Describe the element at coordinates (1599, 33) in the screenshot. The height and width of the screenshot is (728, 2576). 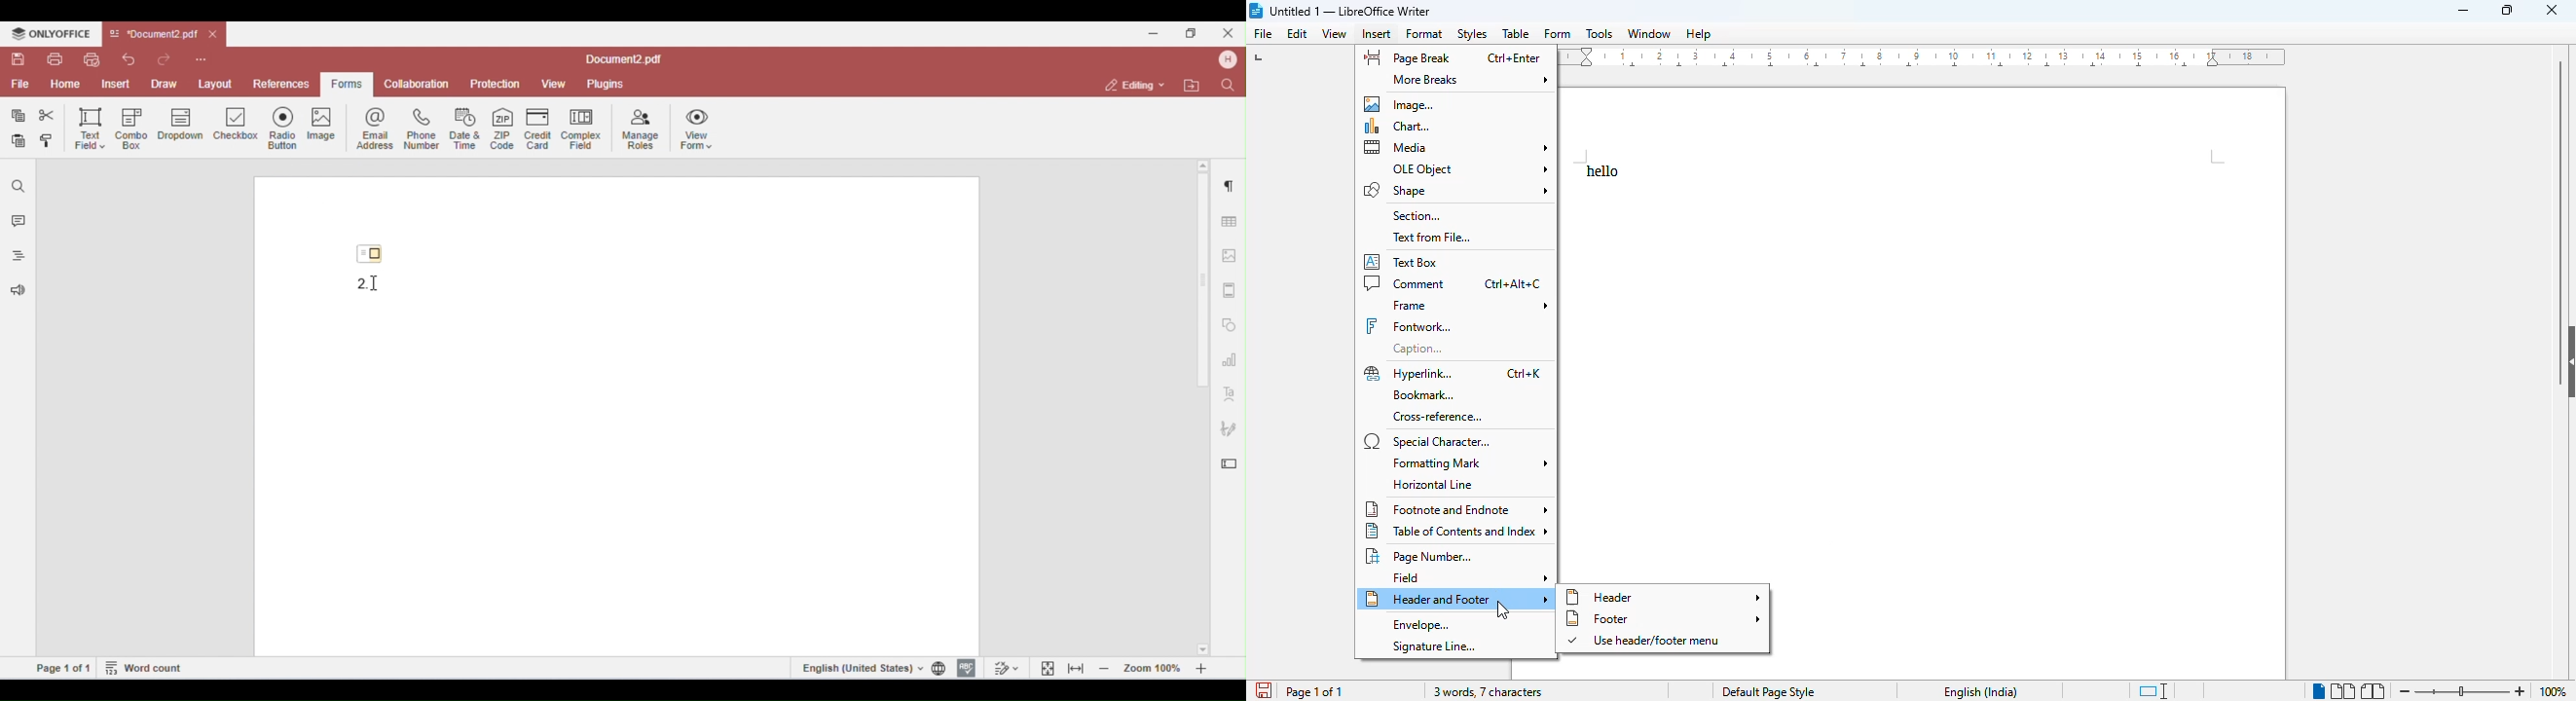
I see `tools` at that location.